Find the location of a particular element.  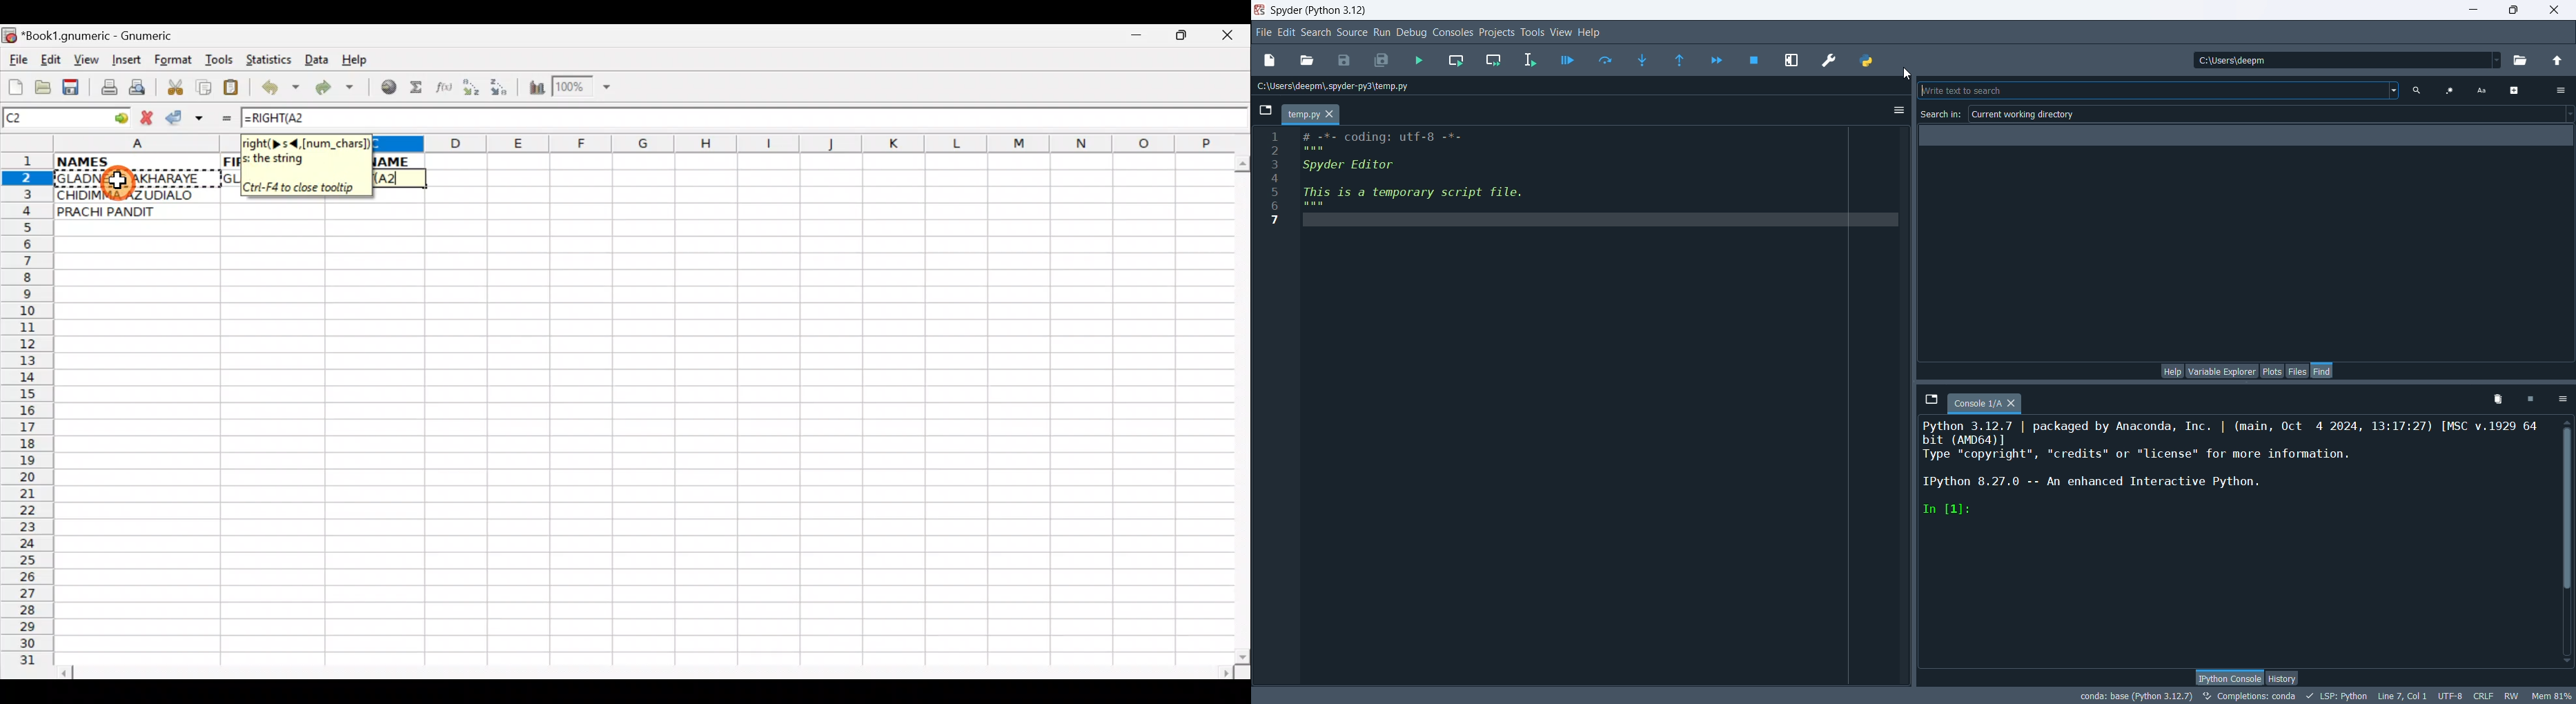

browse tabs is located at coordinates (1931, 399).